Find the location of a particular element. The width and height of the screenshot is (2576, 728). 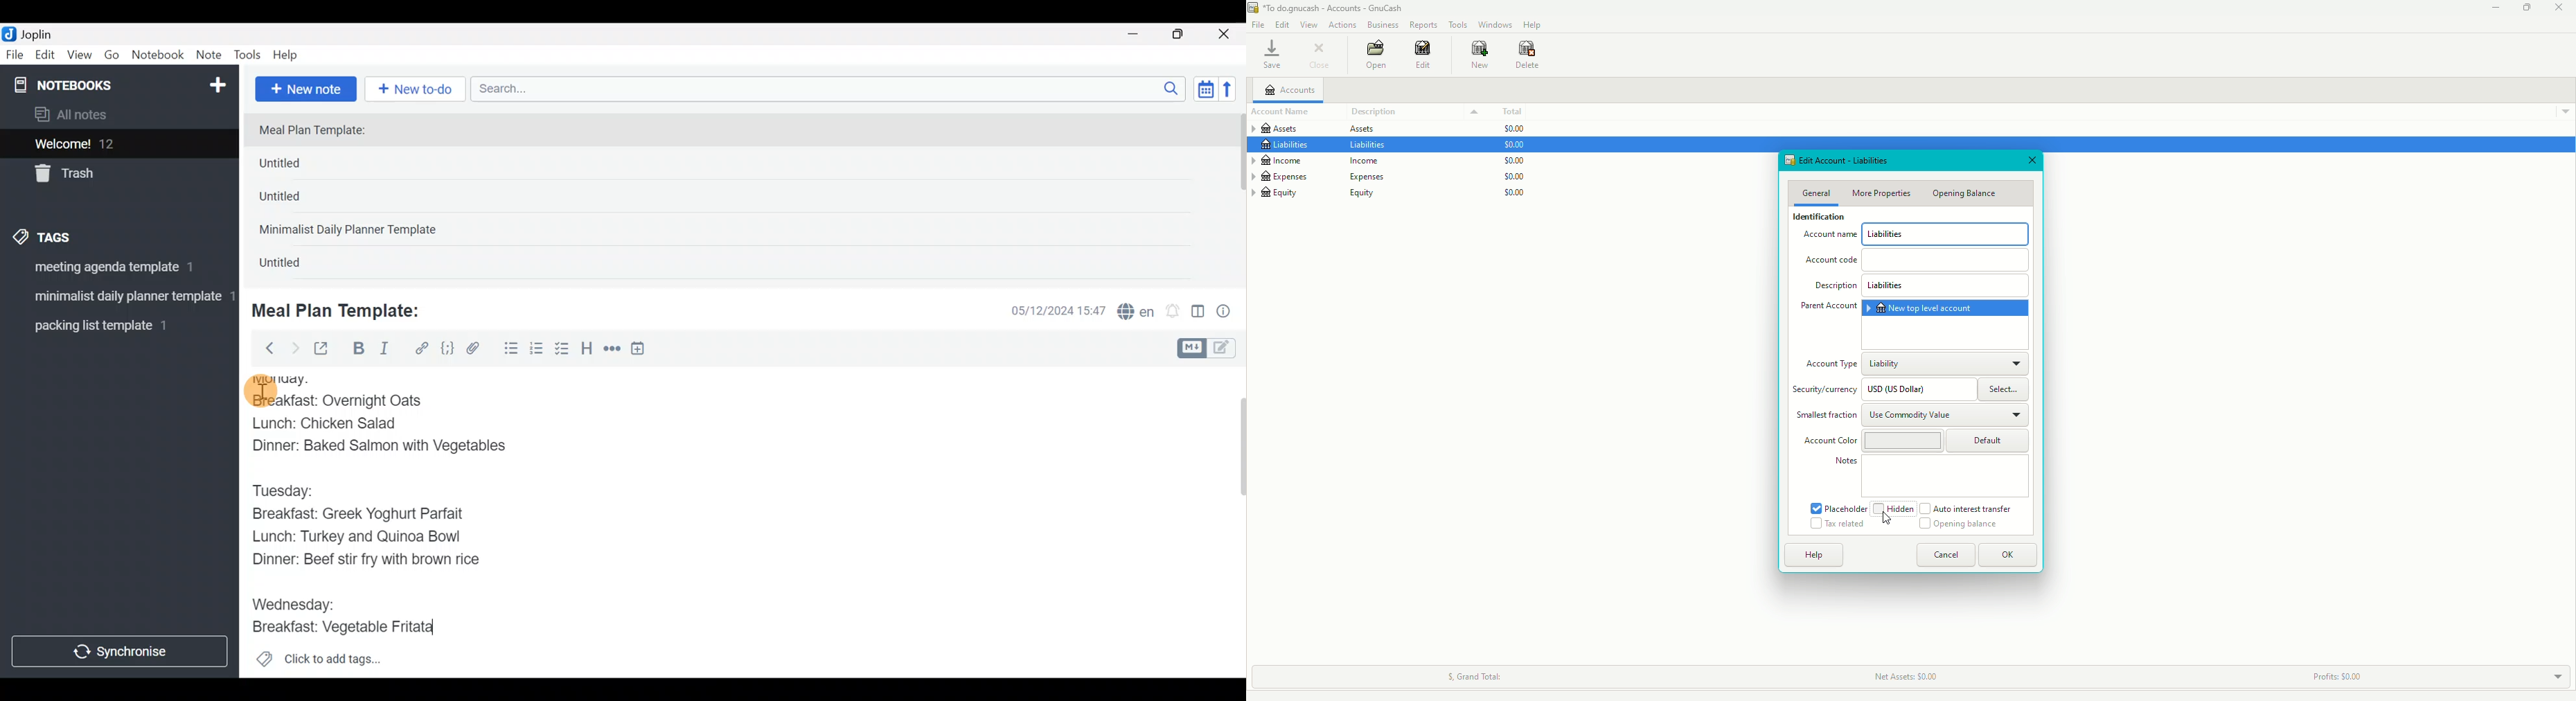

Net Assets is located at coordinates (1903, 676).